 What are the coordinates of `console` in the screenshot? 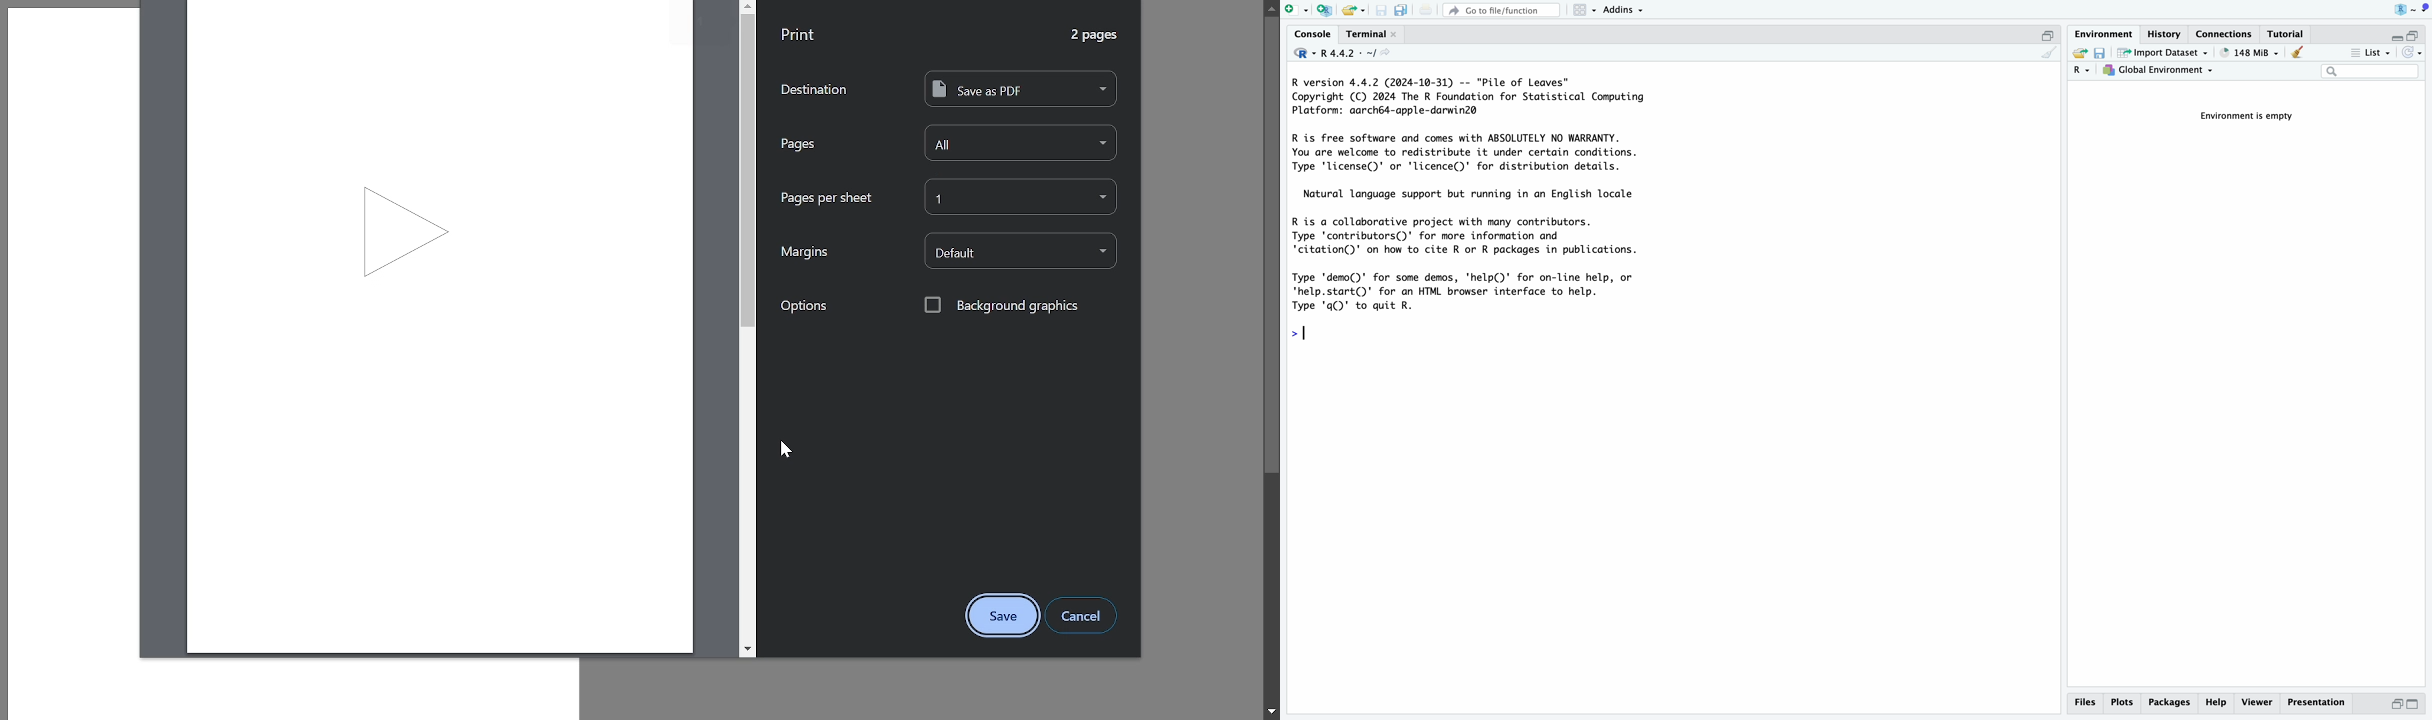 It's located at (1308, 34).